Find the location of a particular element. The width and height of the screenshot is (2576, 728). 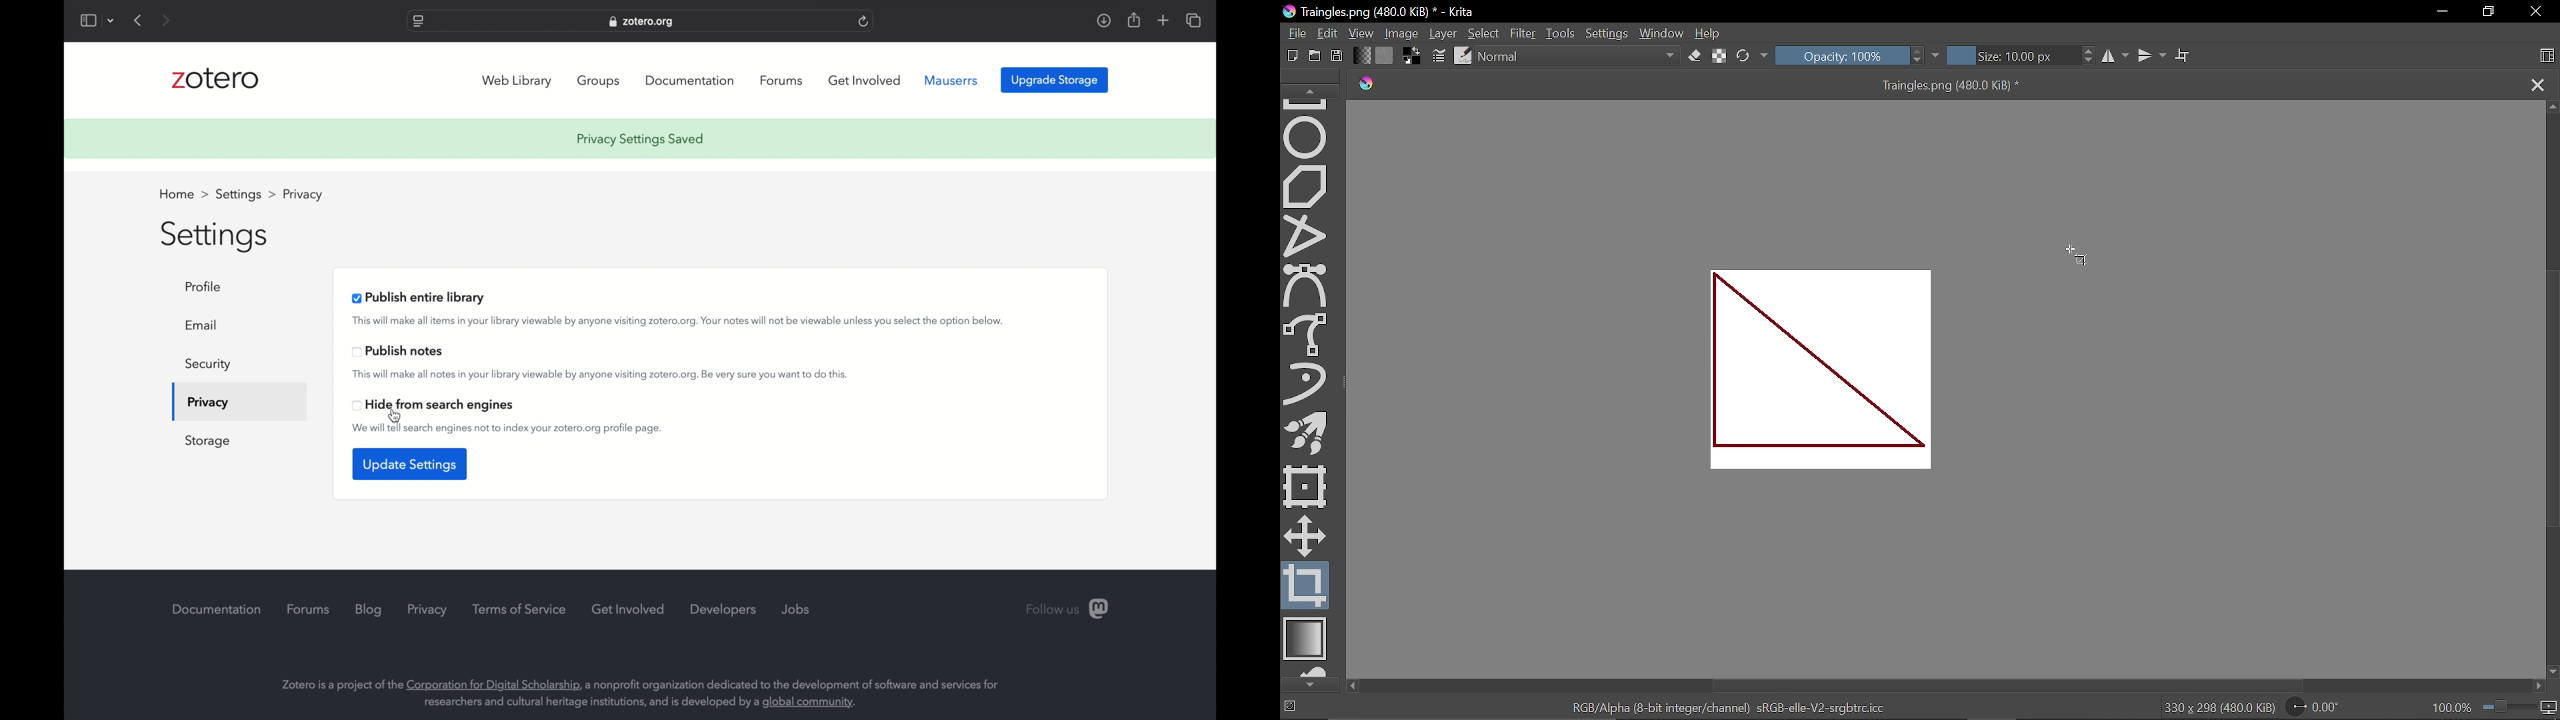

privacy is located at coordinates (429, 611).